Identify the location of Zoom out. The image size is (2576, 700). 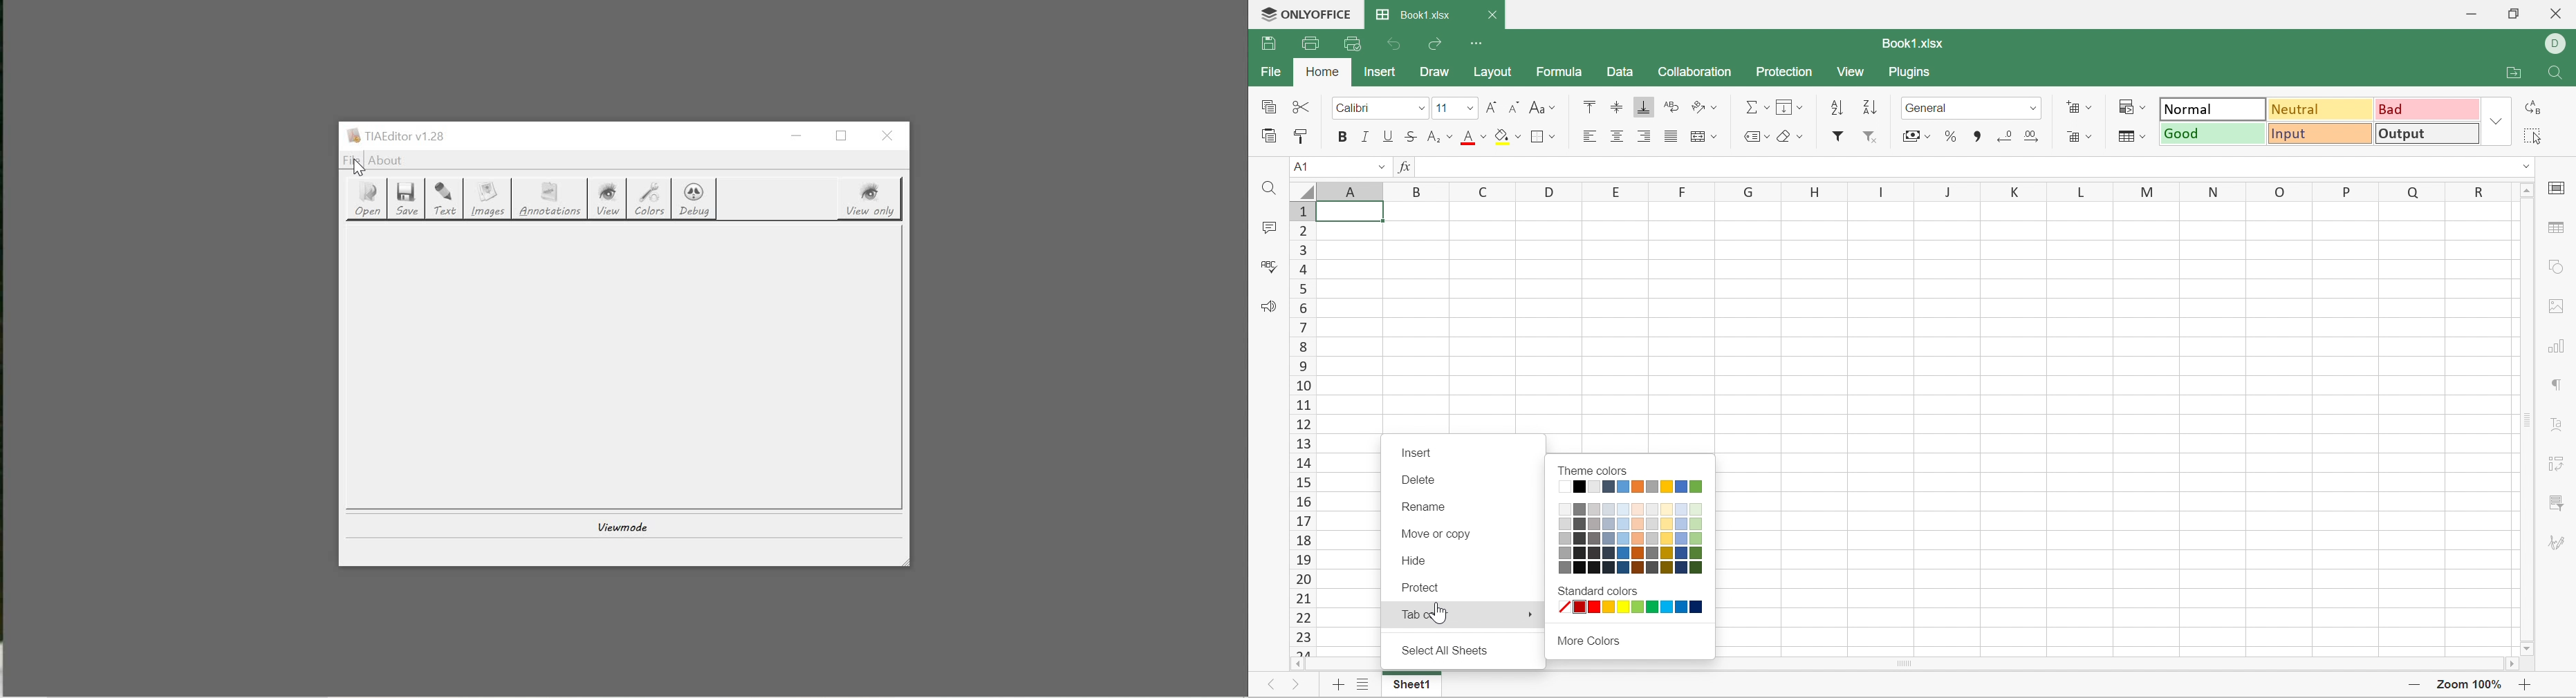
(2413, 685).